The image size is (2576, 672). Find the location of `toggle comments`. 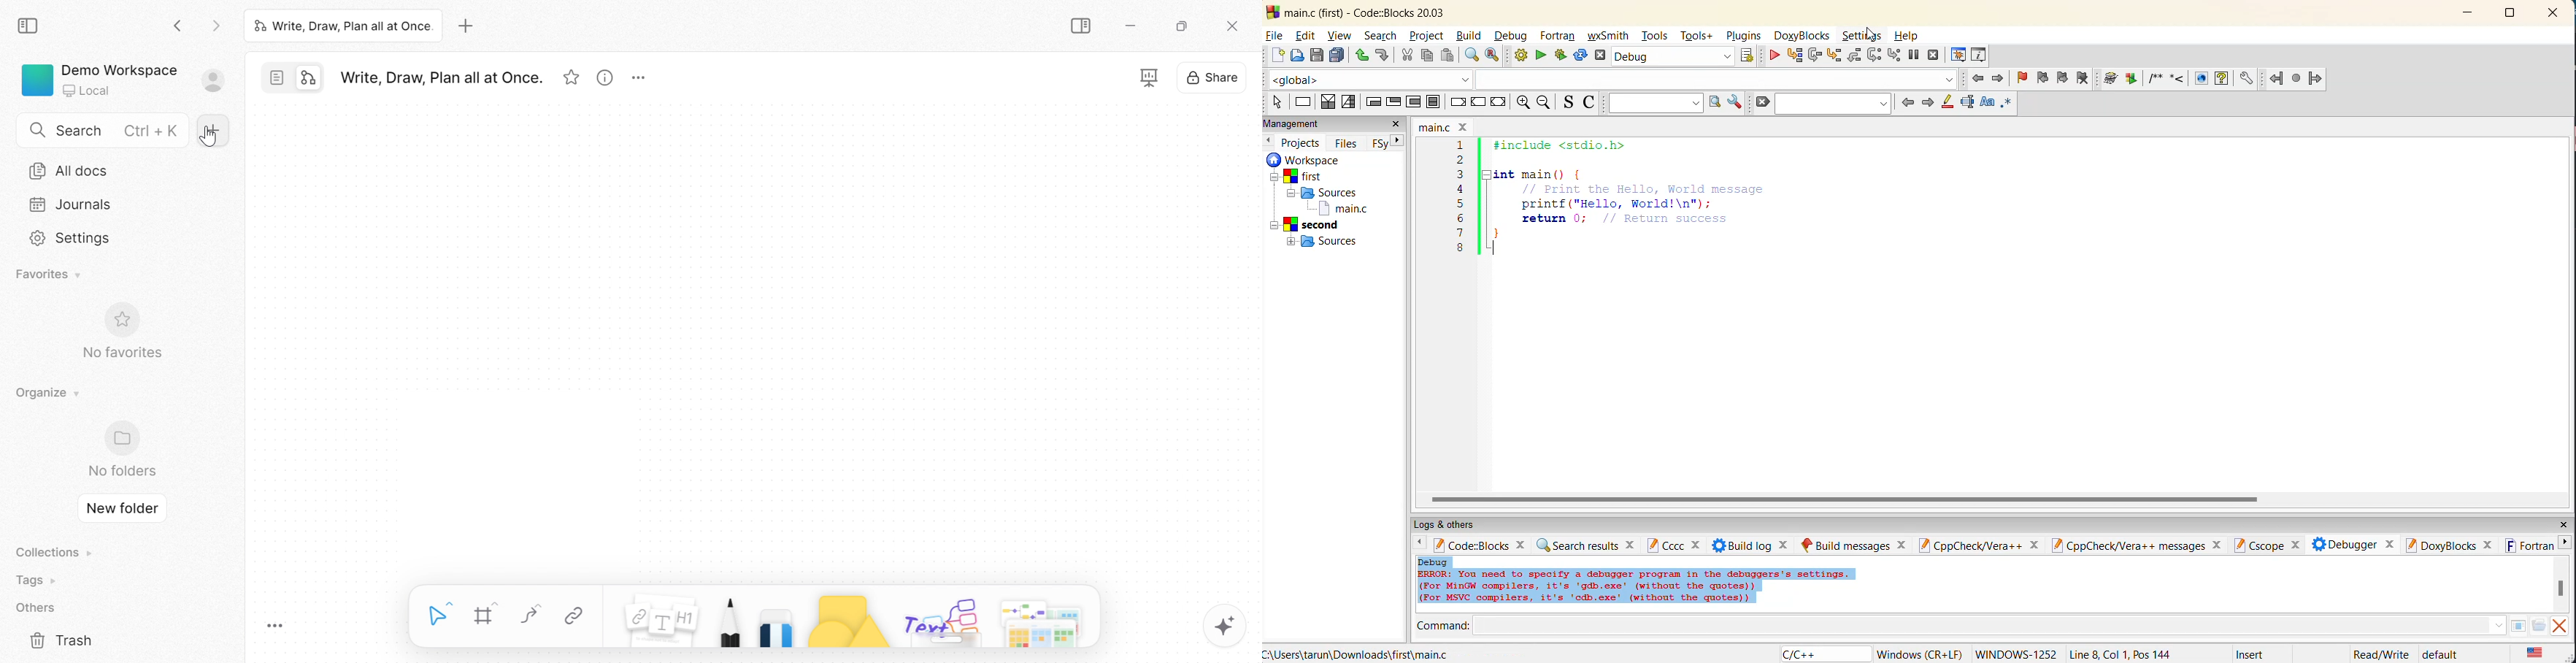

toggle comments is located at coordinates (1588, 104).